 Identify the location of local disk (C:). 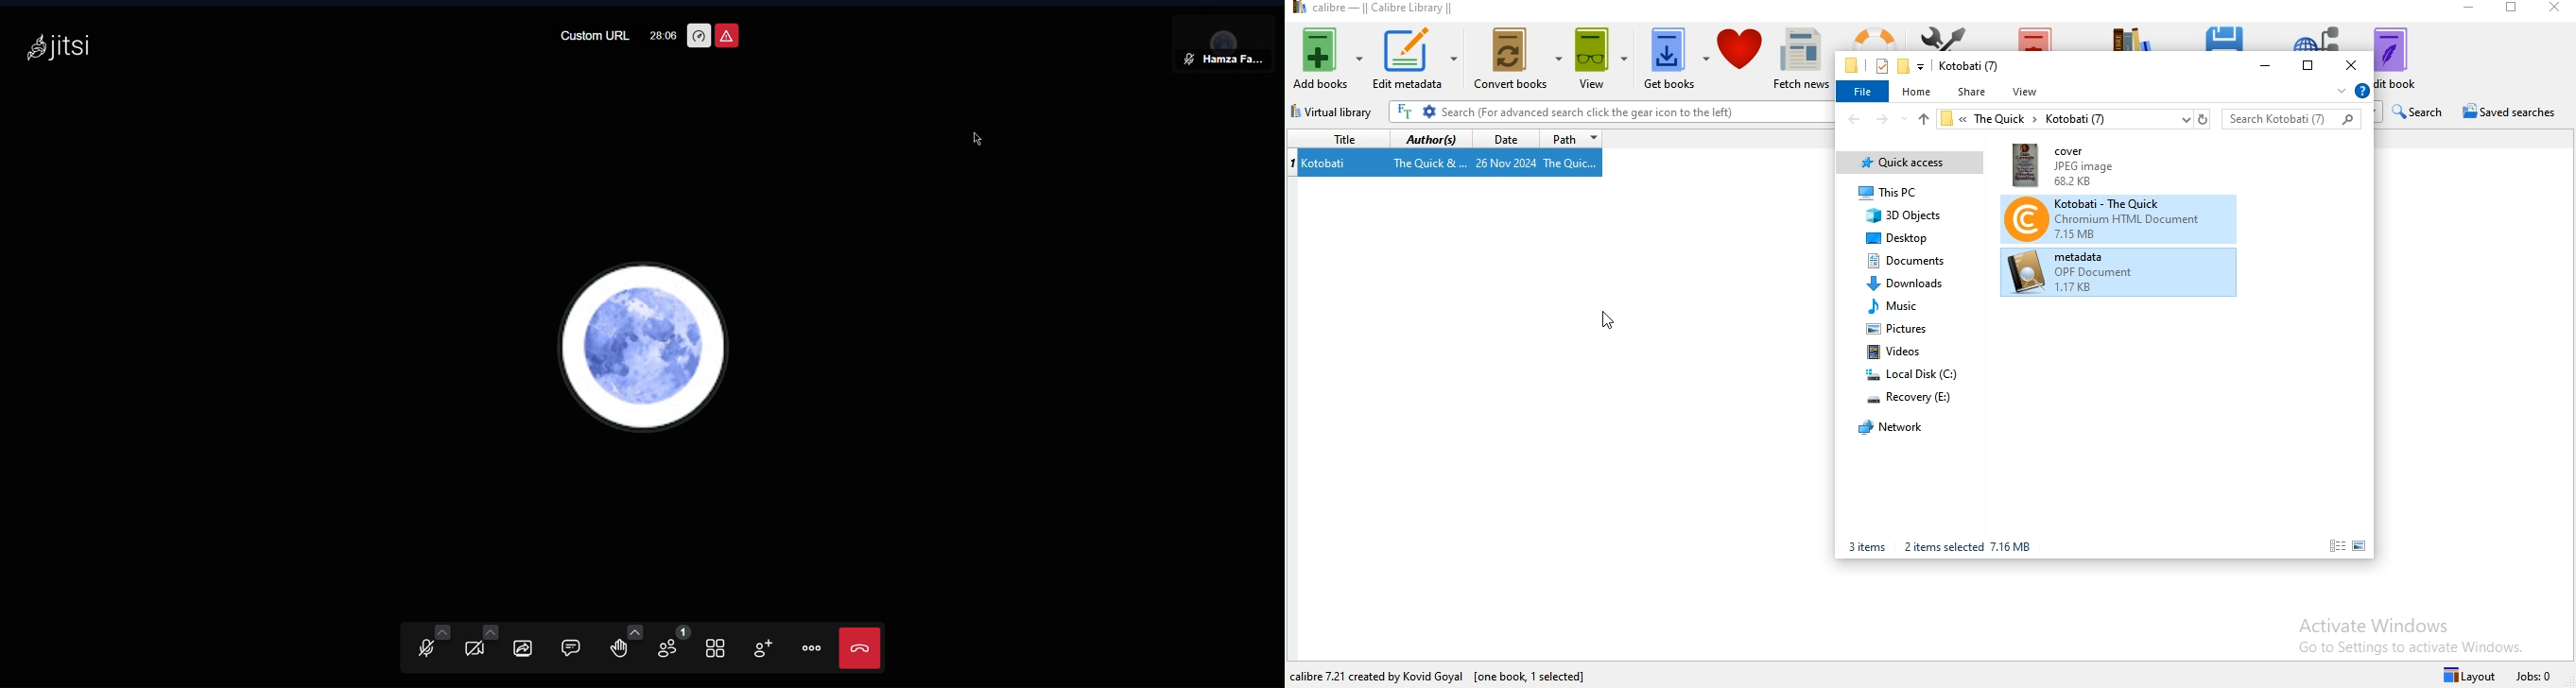
(1912, 373).